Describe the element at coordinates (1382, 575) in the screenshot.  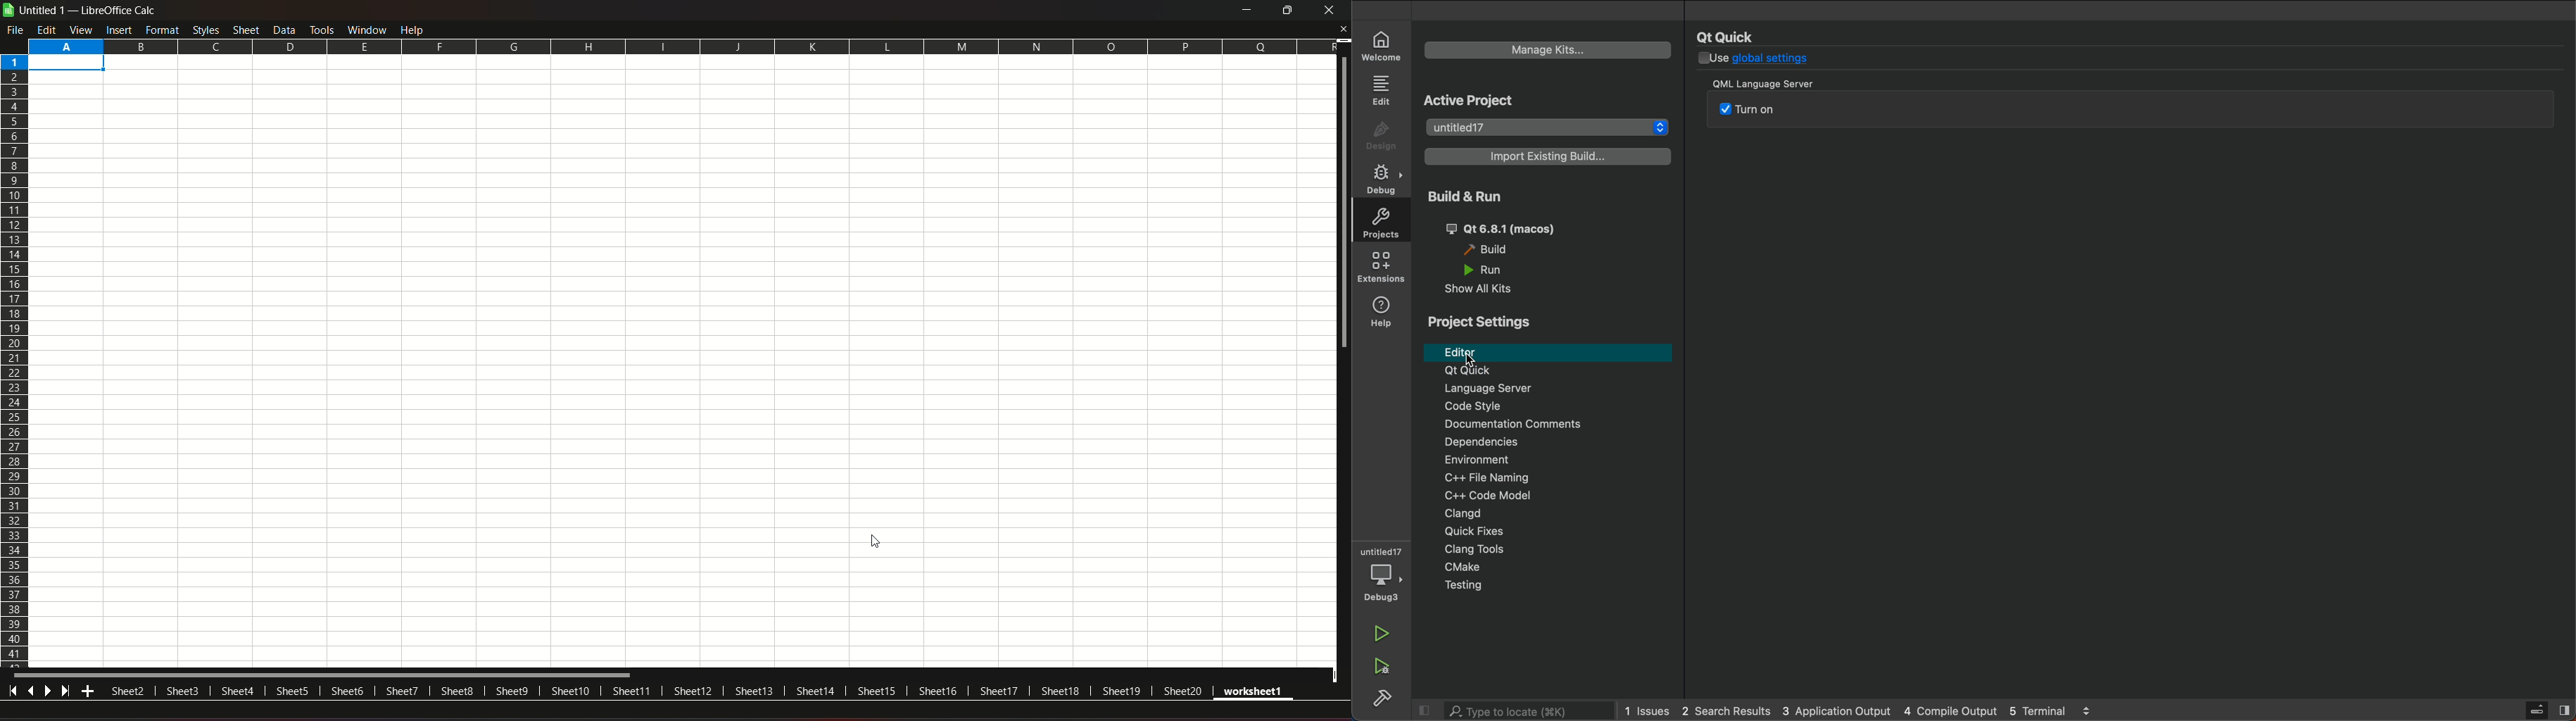
I see `debugger` at that location.